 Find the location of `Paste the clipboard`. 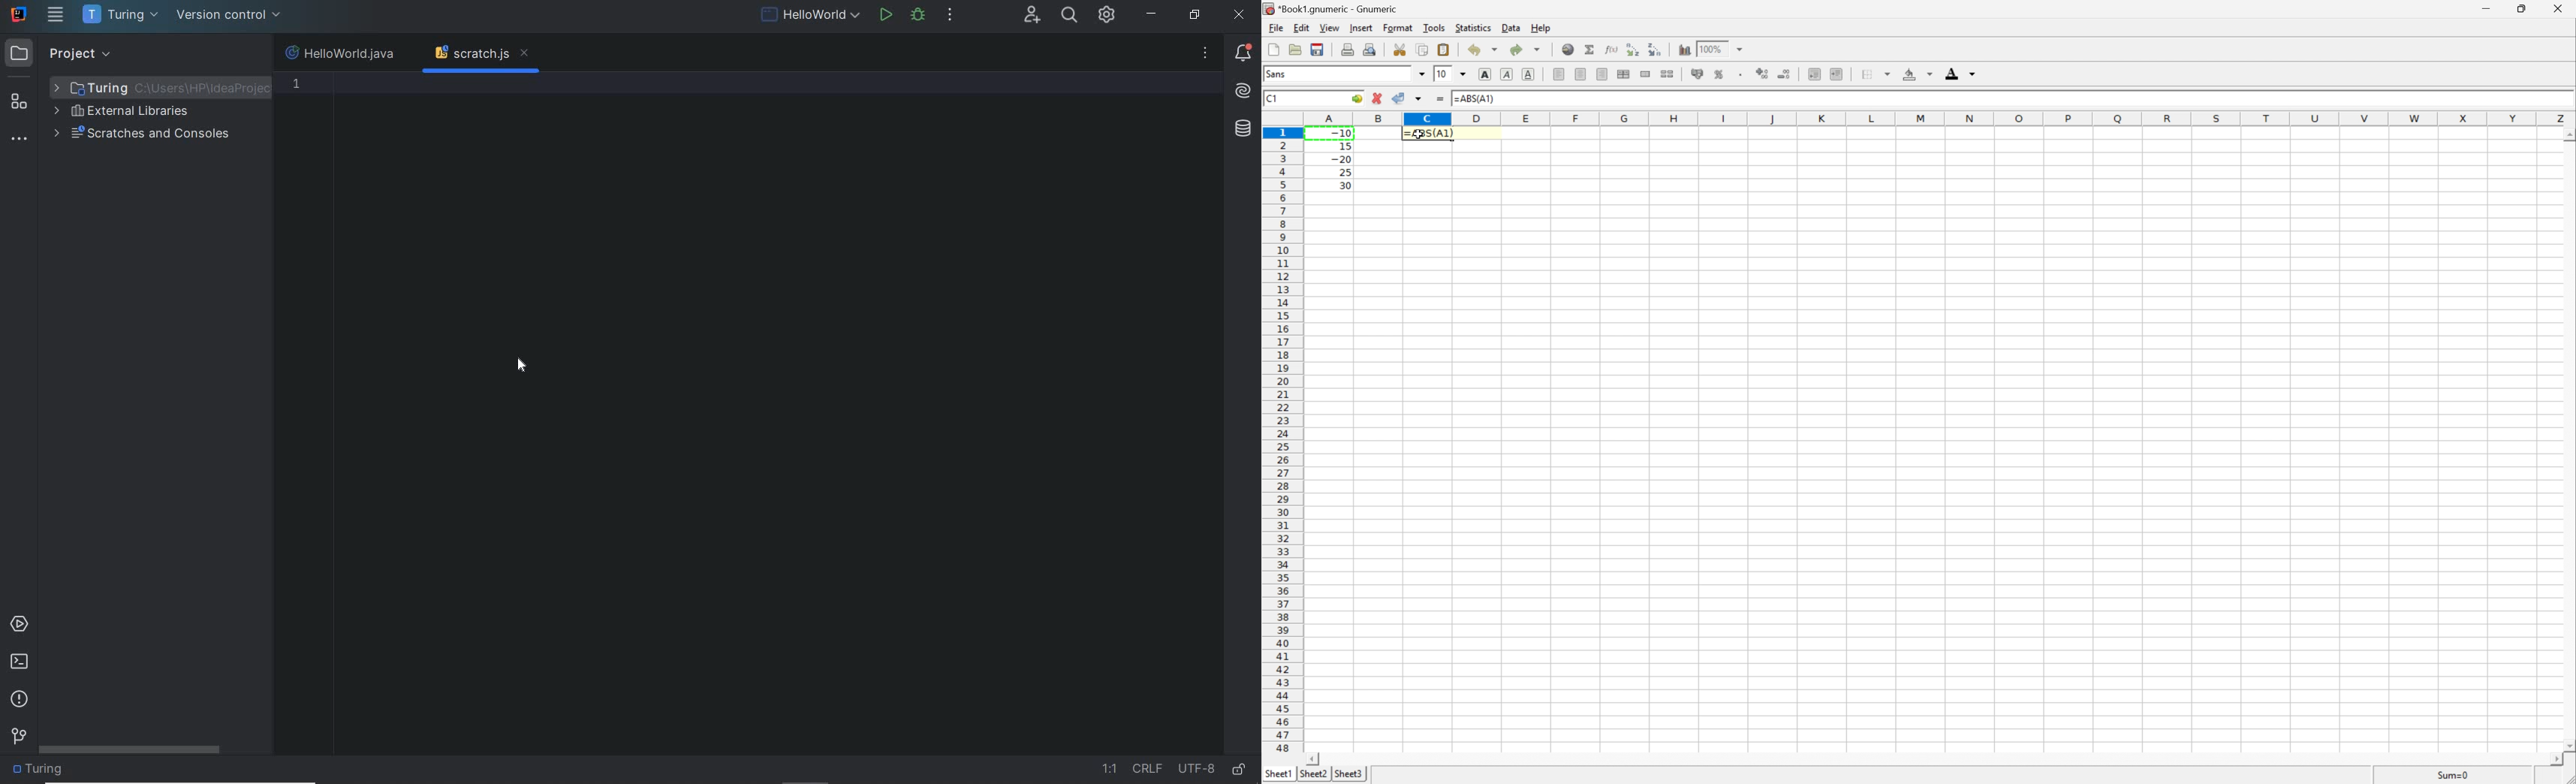

Paste the clipboard is located at coordinates (1446, 50).